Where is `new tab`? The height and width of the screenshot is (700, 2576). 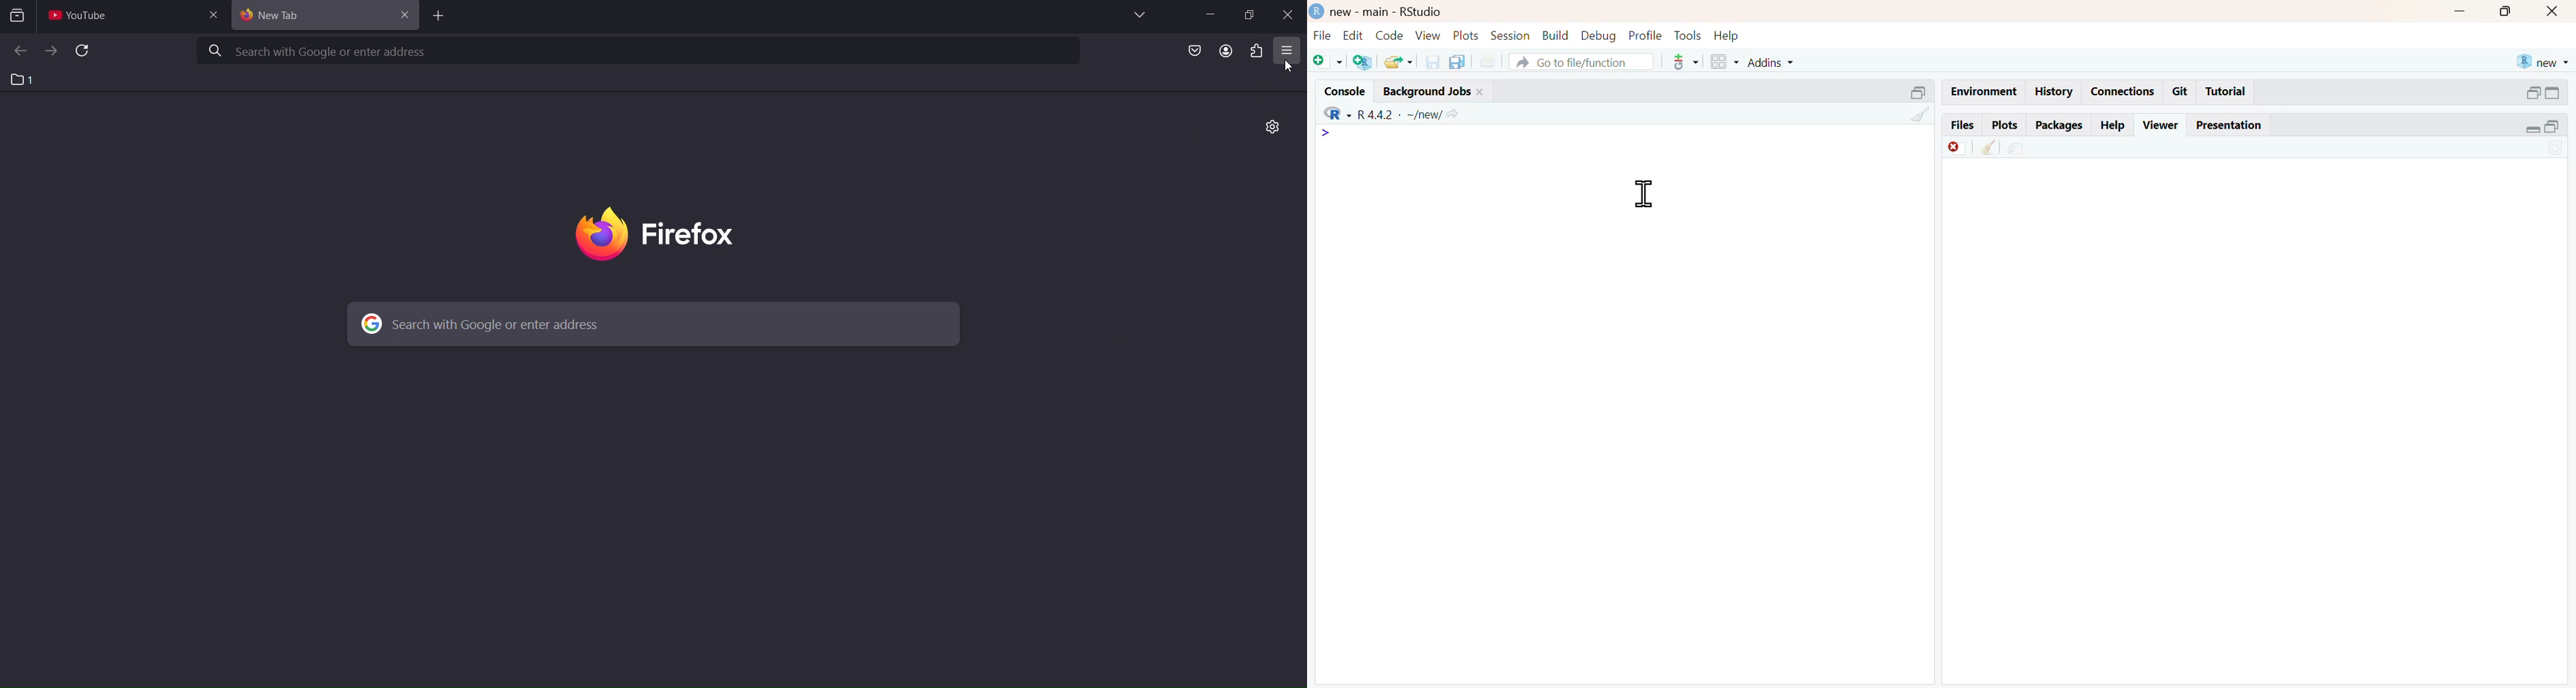 new tab is located at coordinates (435, 17).